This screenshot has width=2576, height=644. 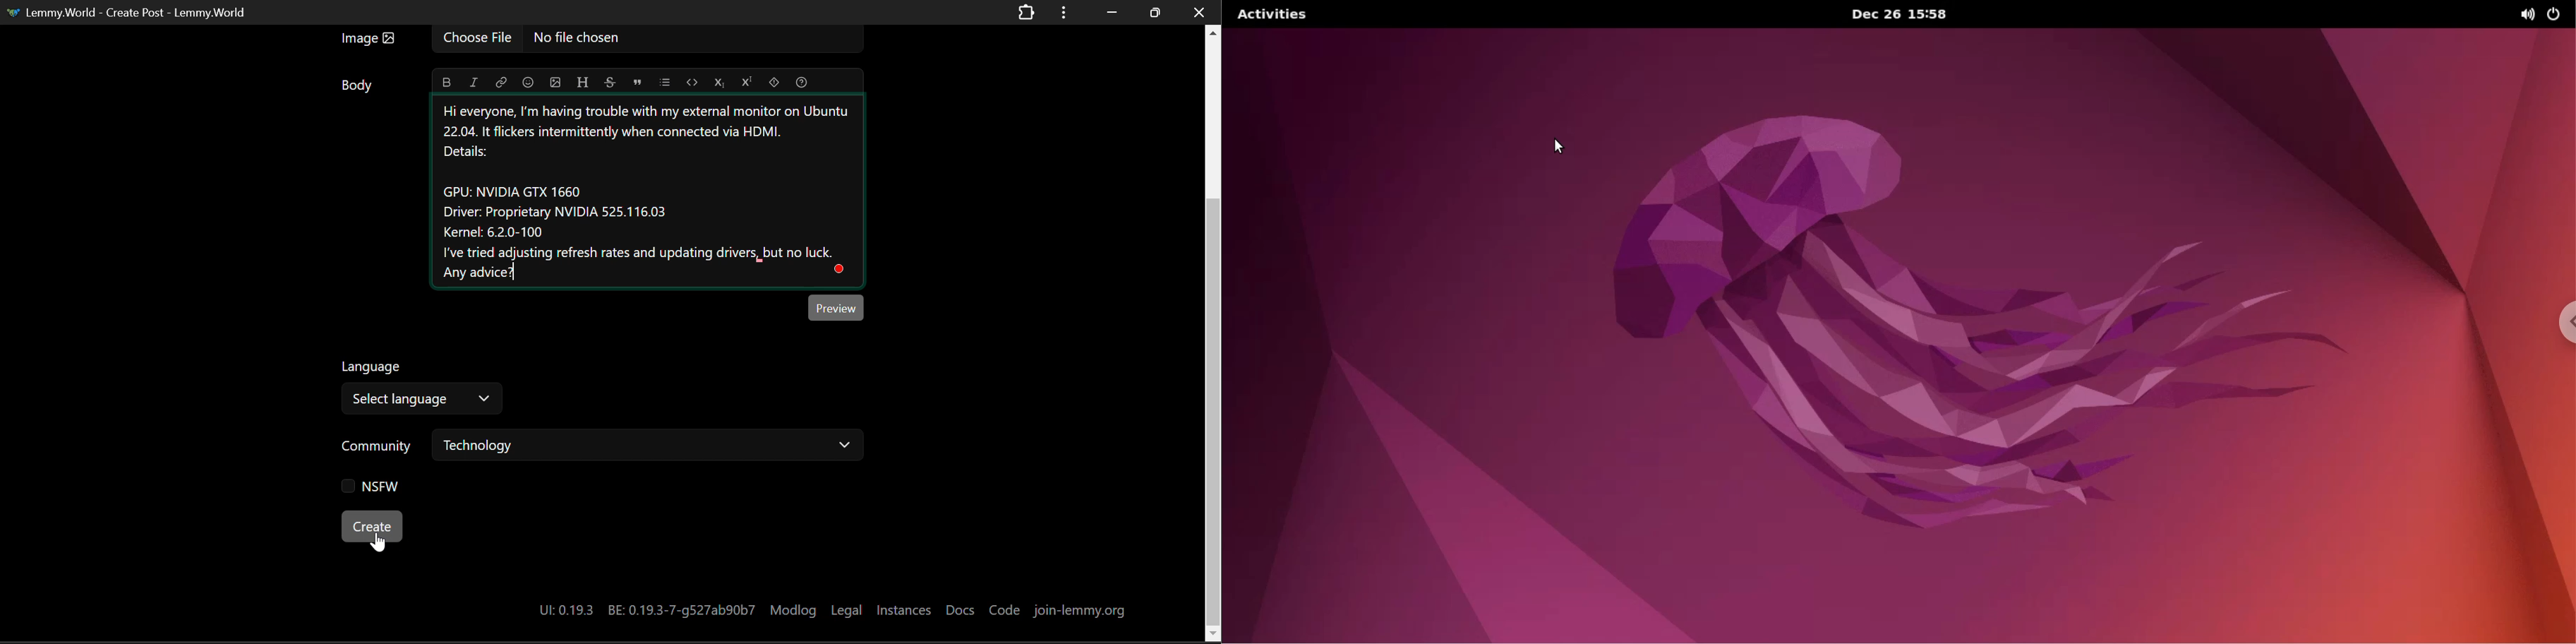 What do you see at coordinates (554, 80) in the screenshot?
I see `Insert Picture` at bounding box center [554, 80].